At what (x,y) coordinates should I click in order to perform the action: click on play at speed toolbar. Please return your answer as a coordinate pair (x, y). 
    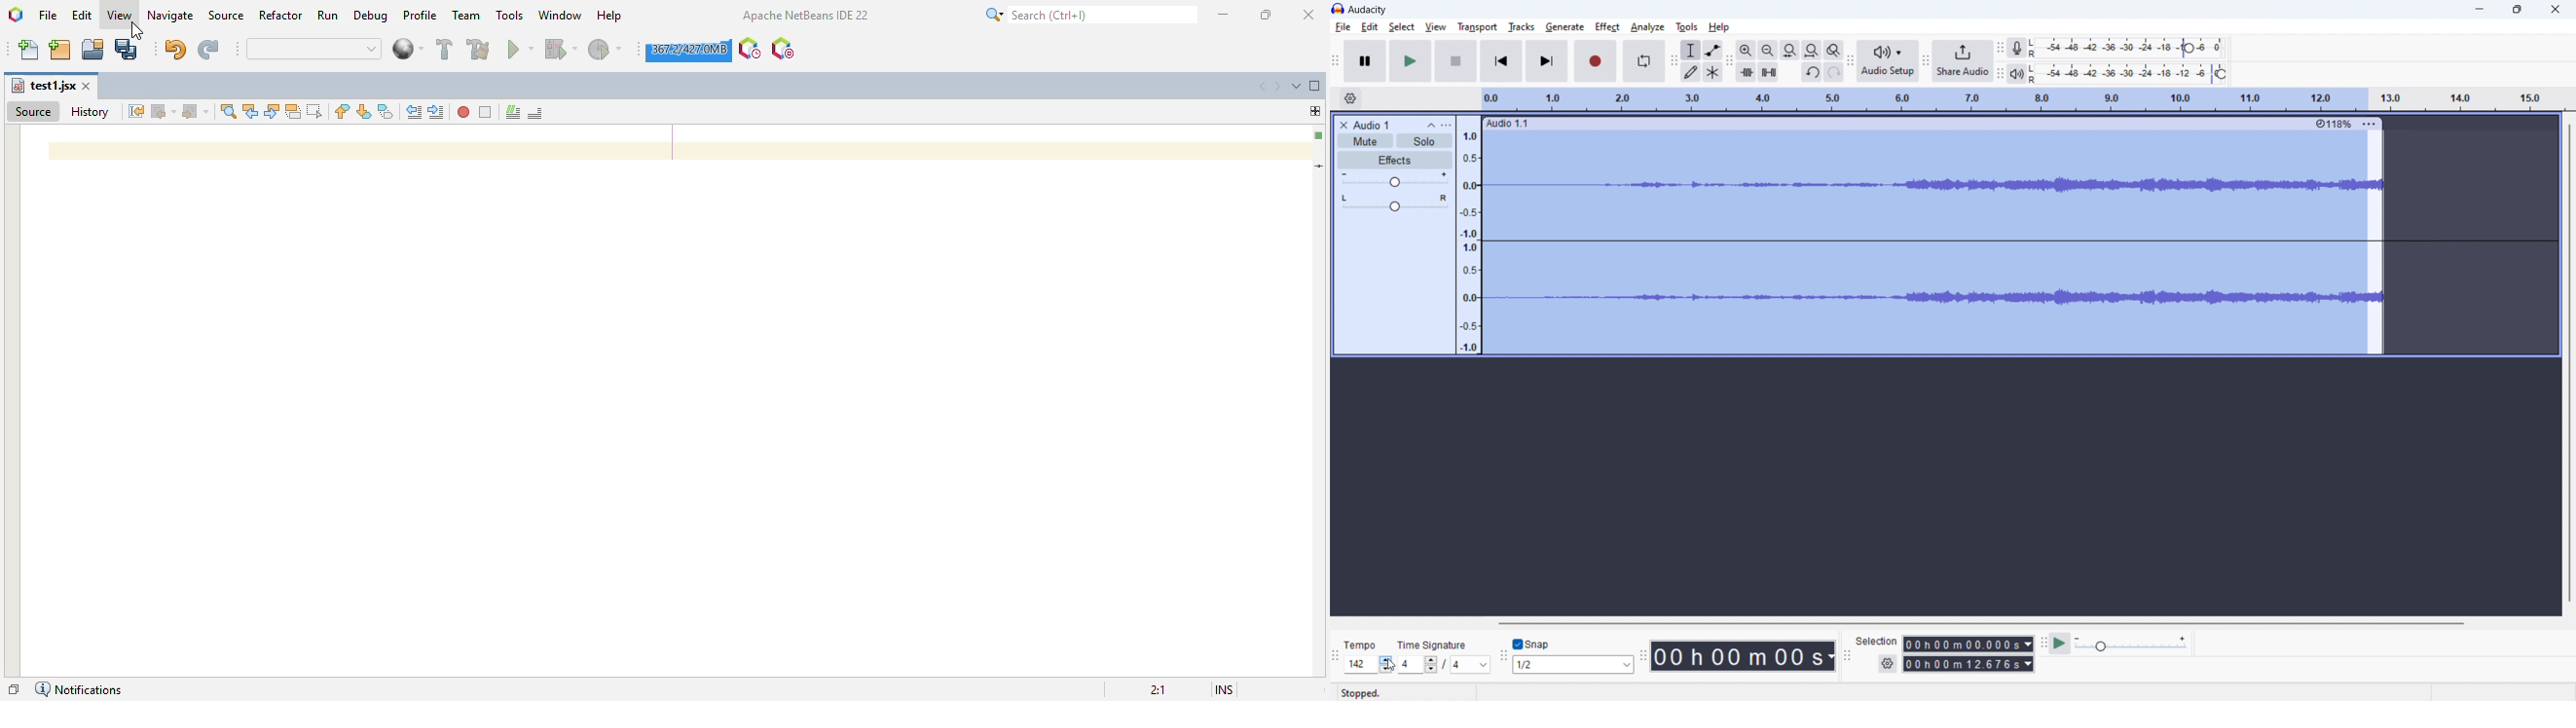
    Looking at the image, I should click on (2043, 644).